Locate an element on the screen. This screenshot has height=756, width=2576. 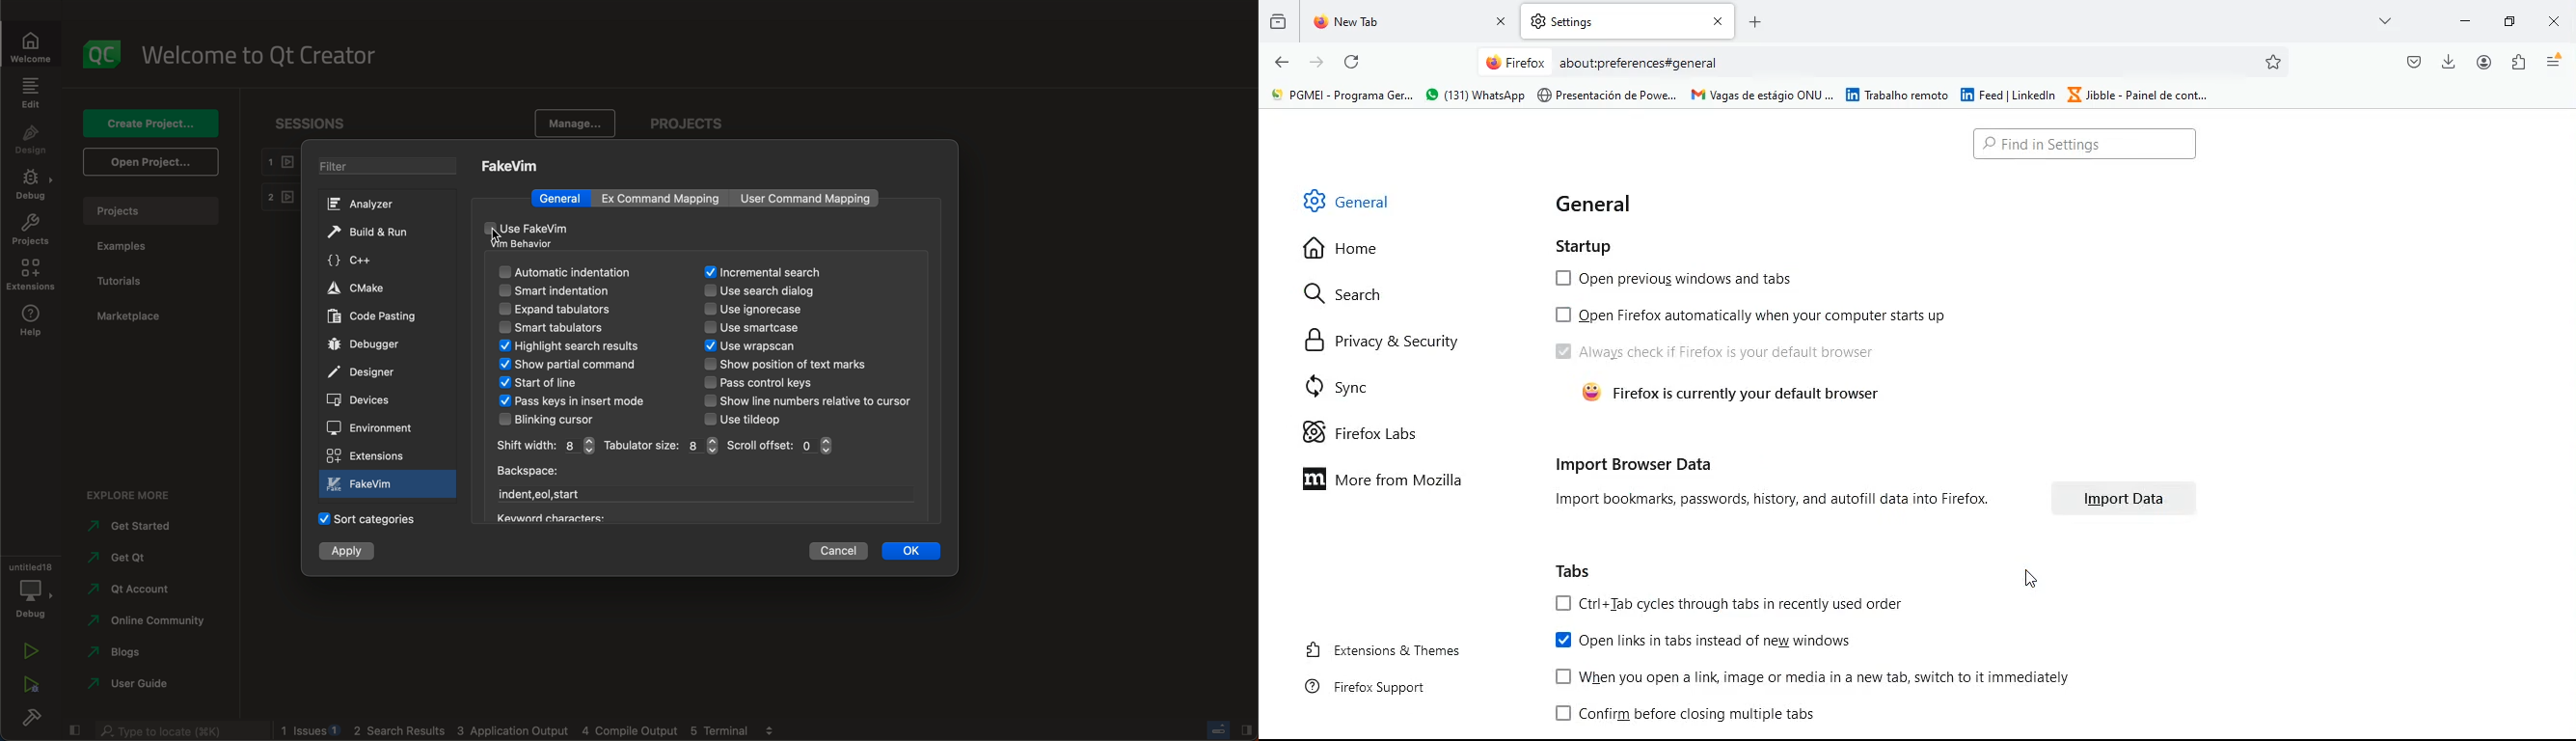
open previous windows and tabs is located at coordinates (1674, 279).